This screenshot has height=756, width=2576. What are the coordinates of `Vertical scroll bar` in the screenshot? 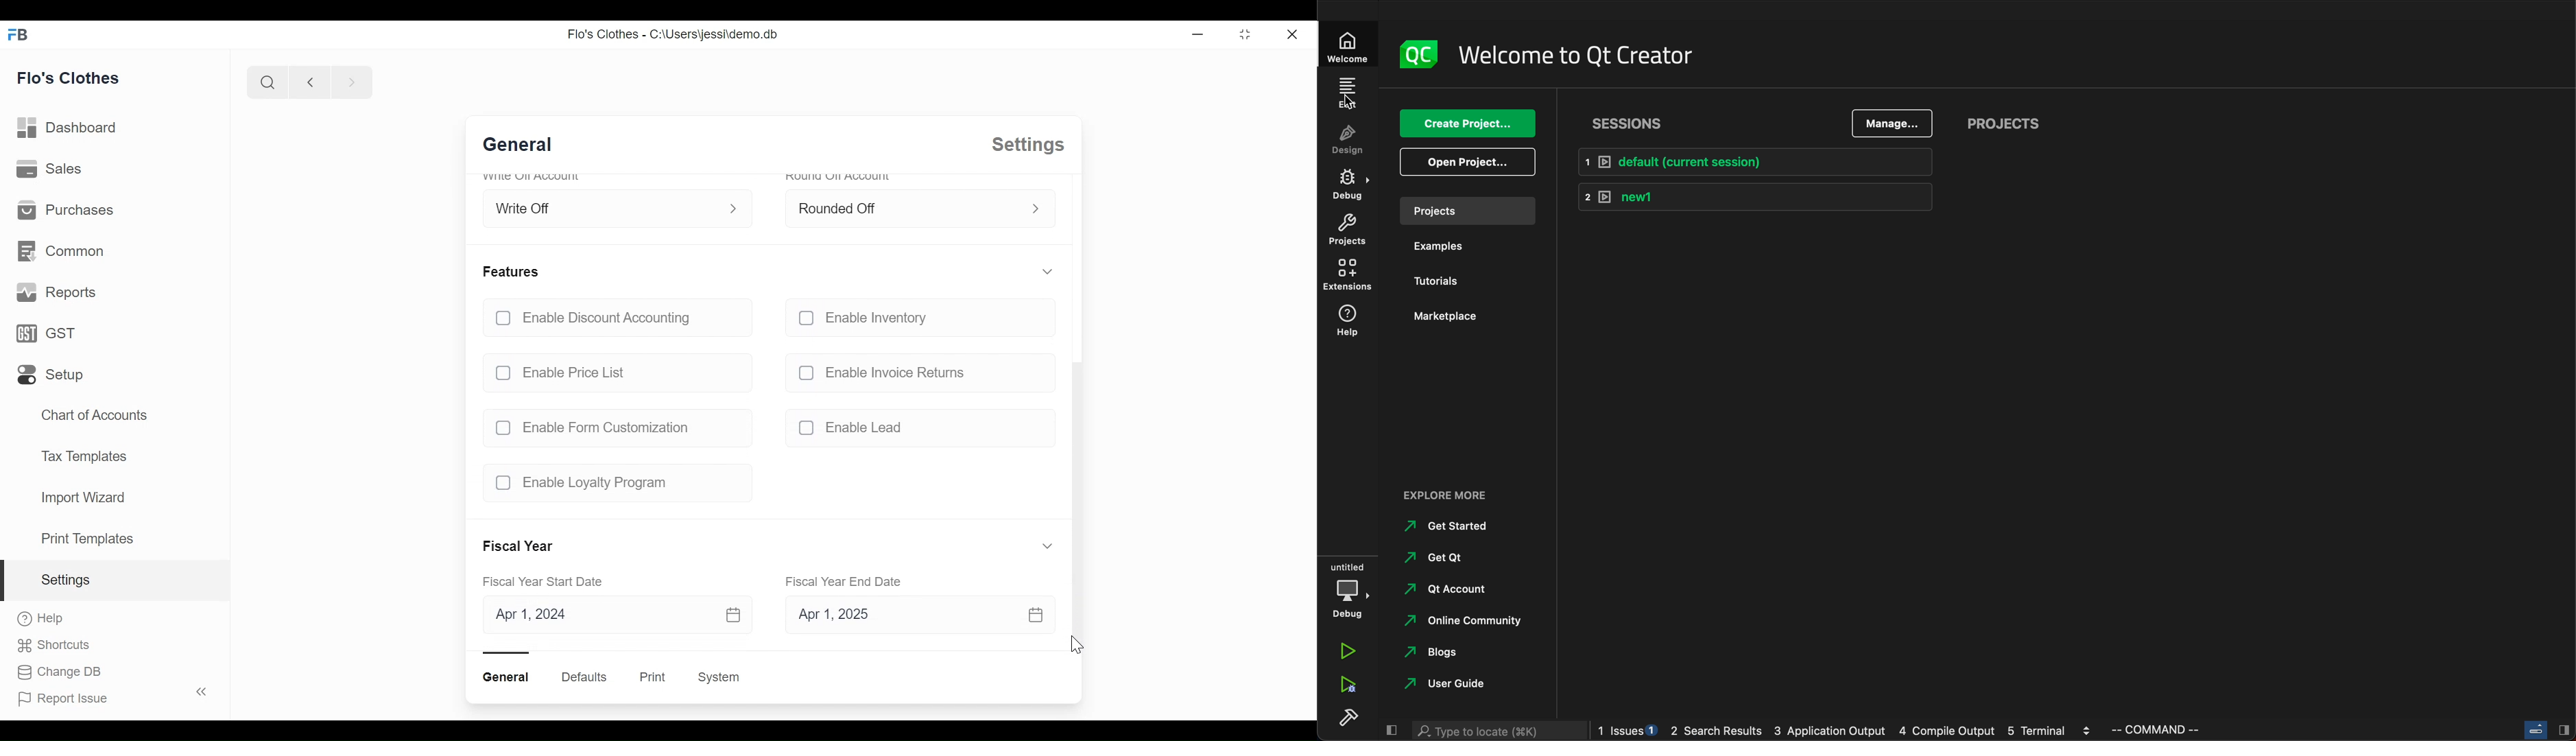 It's located at (1075, 505).